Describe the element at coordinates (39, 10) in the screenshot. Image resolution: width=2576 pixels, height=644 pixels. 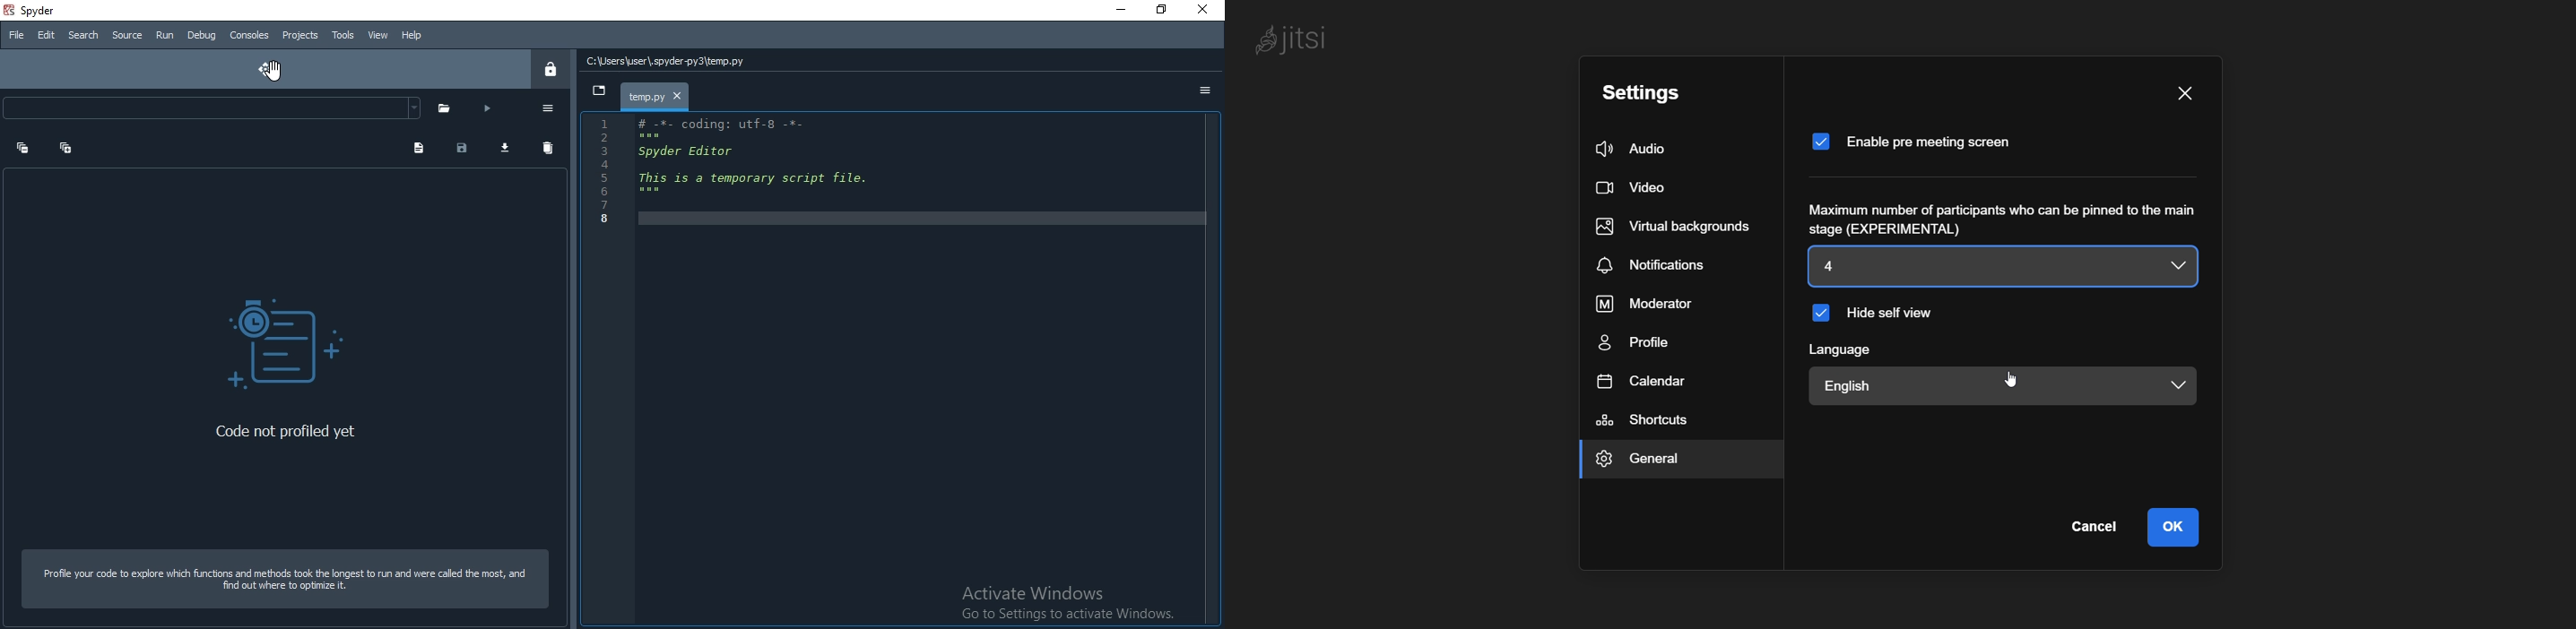
I see `spyder` at that location.